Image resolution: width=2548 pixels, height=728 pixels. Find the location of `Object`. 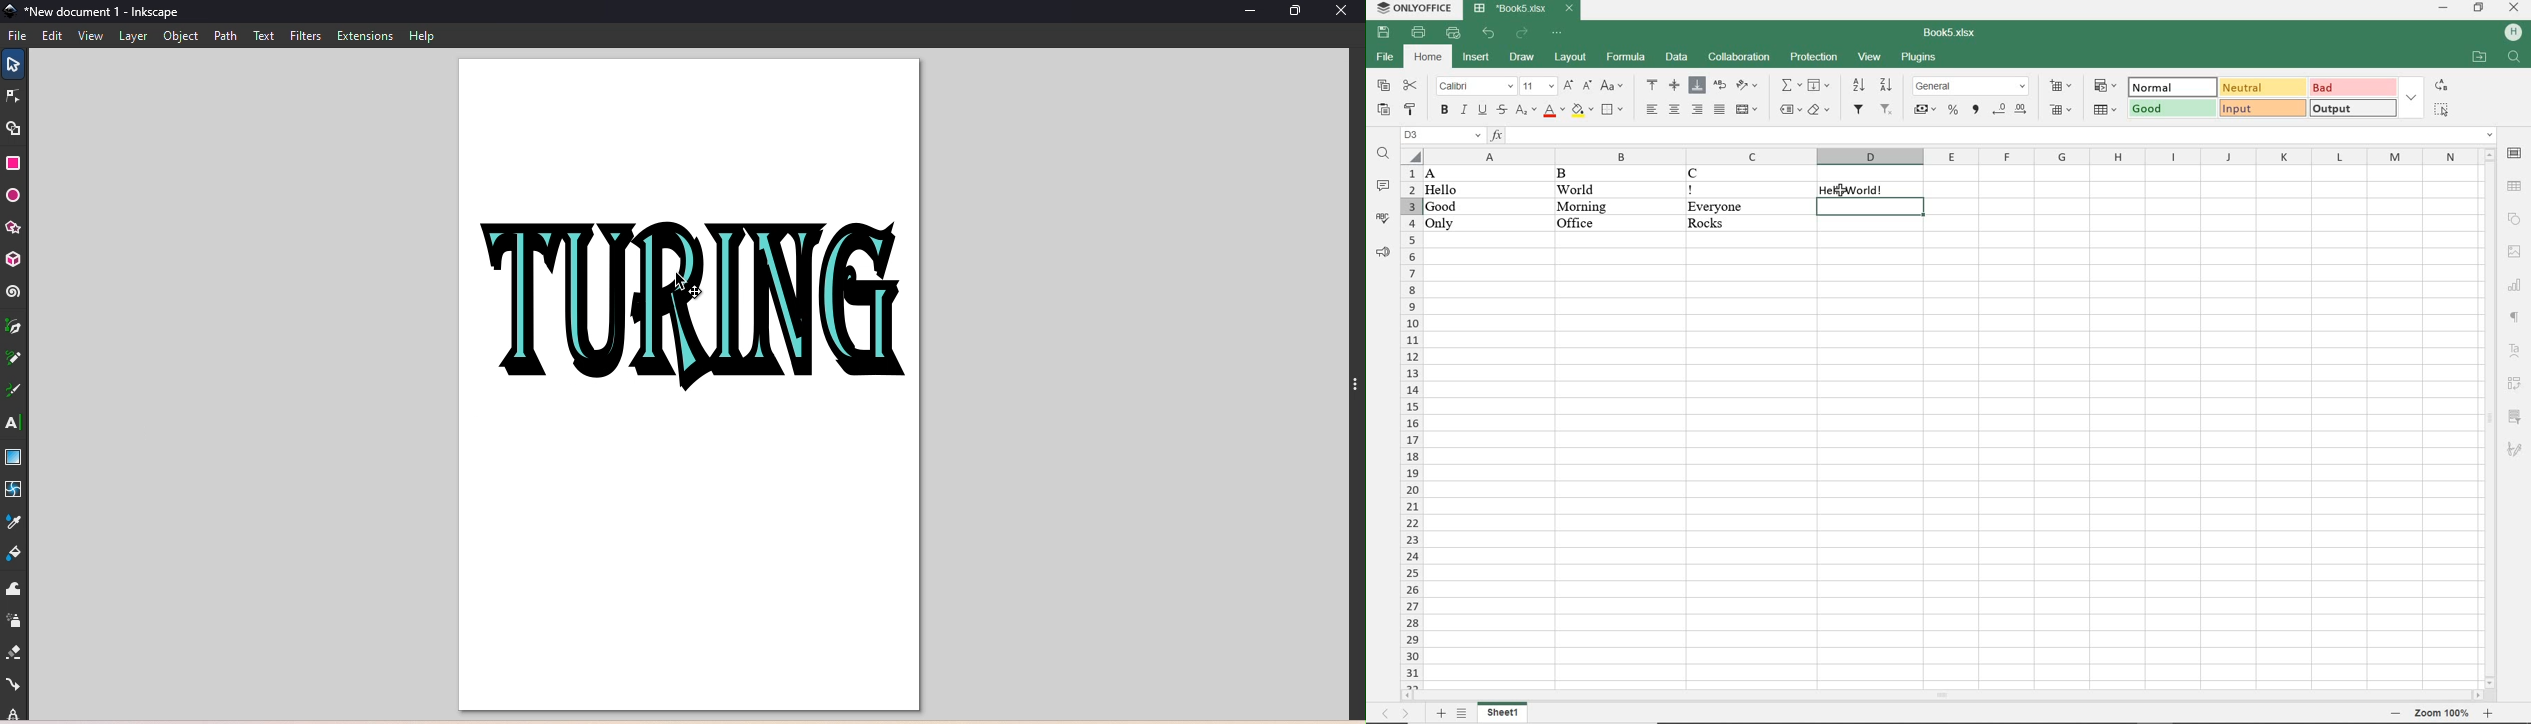

Object is located at coordinates (181, 37).